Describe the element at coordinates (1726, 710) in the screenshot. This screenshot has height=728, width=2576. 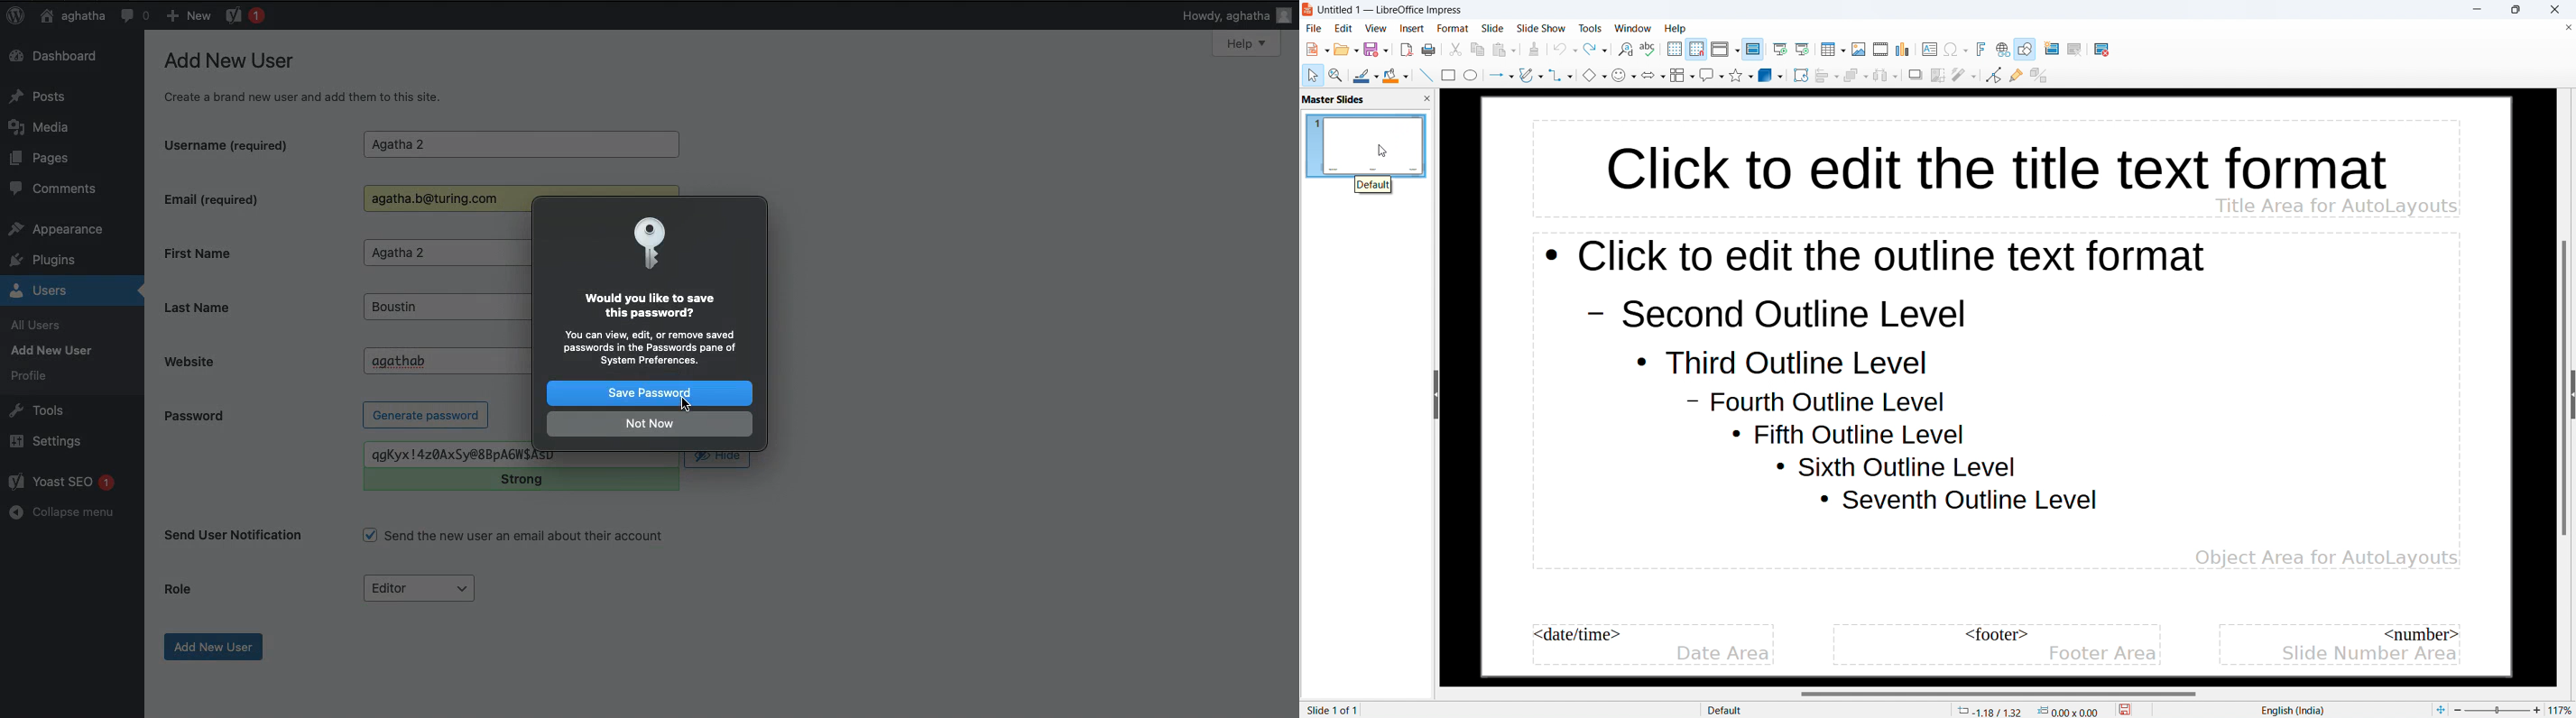
I see `Default` at that location.